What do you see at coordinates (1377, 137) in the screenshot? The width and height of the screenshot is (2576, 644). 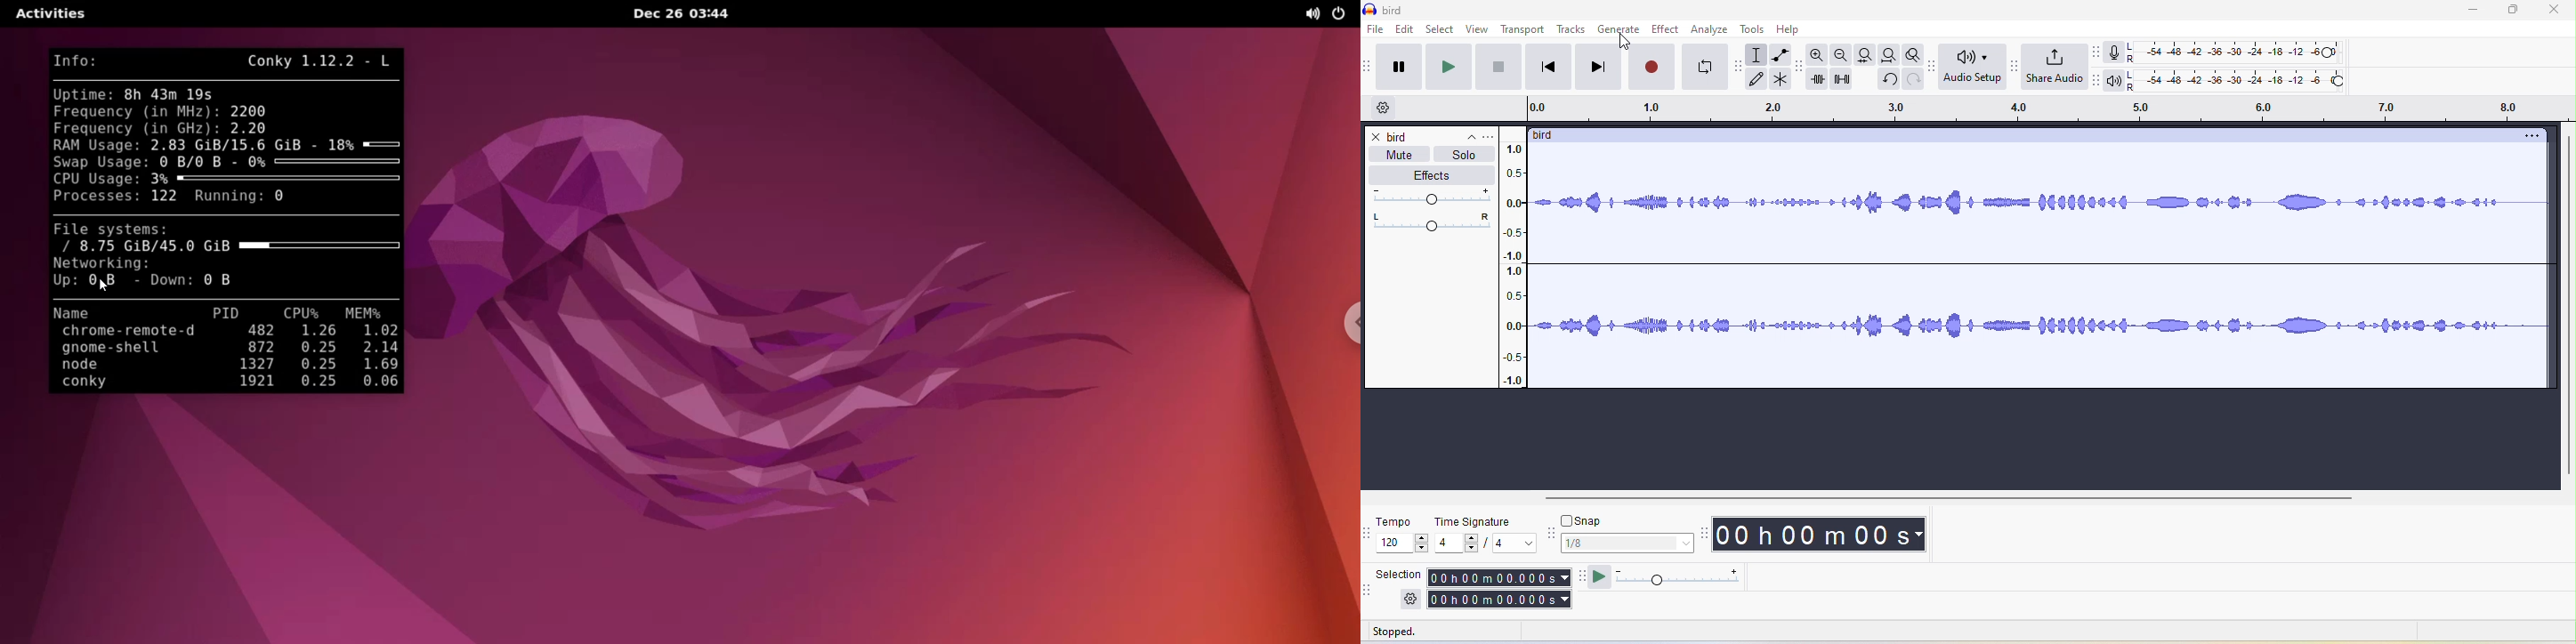 I see `close` at bounding box center [1377, 137].